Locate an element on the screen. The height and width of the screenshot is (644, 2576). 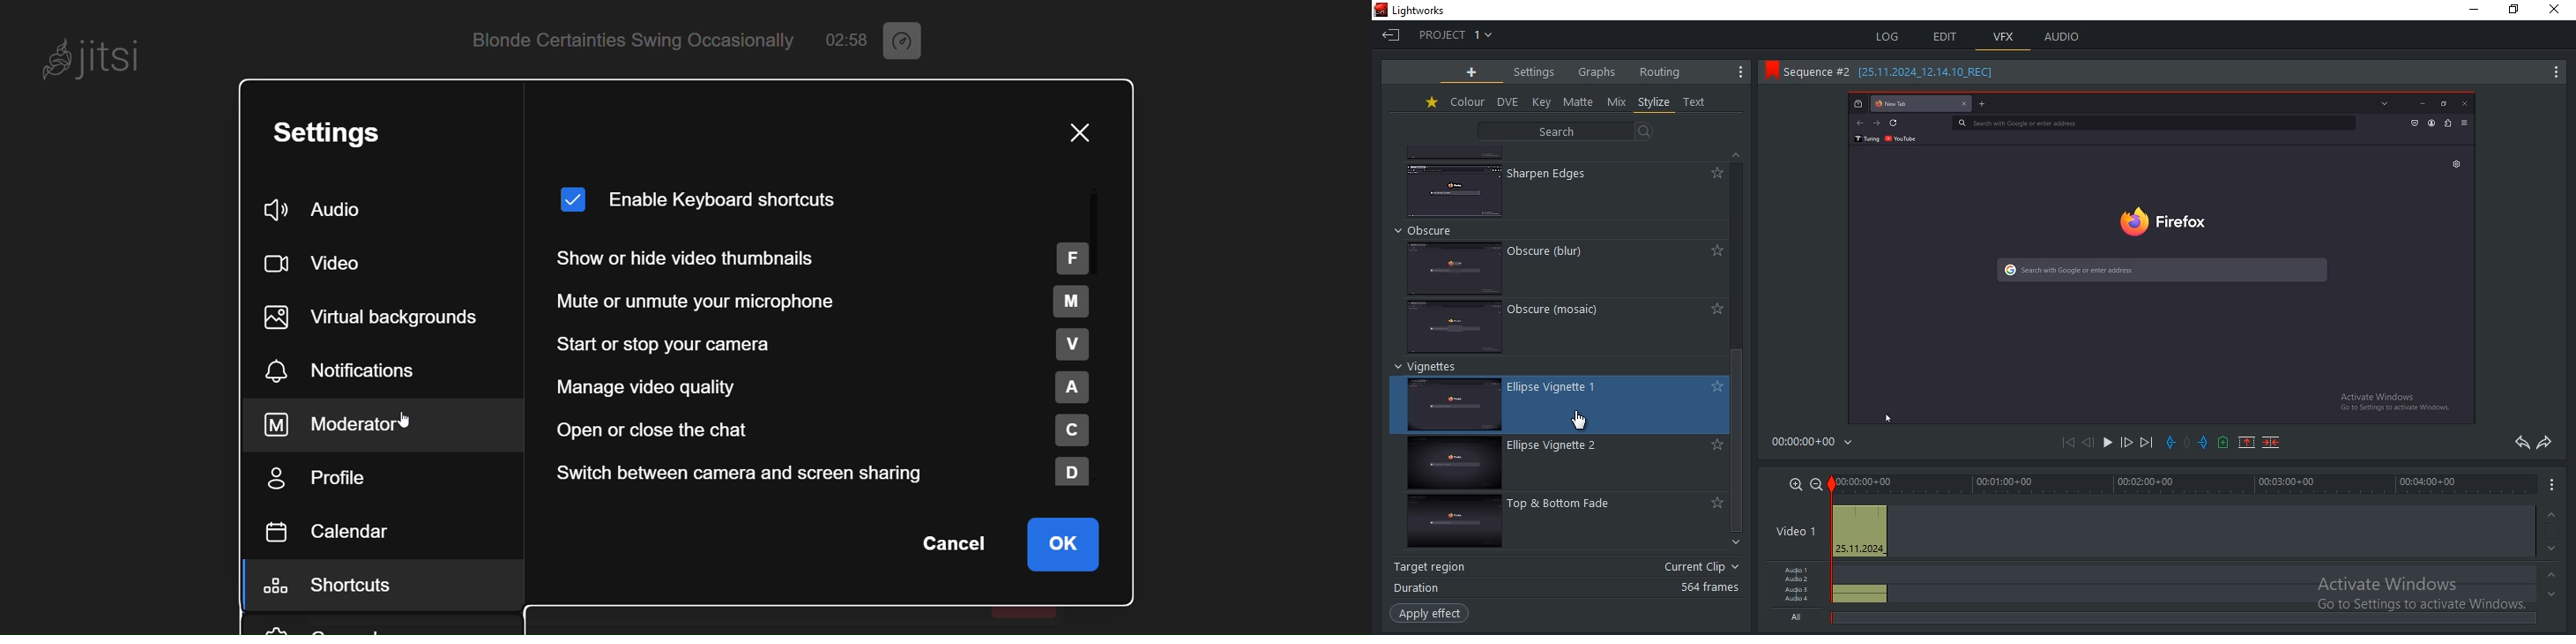
Obscure (mosaic) is located at coordinates (1567, 313).